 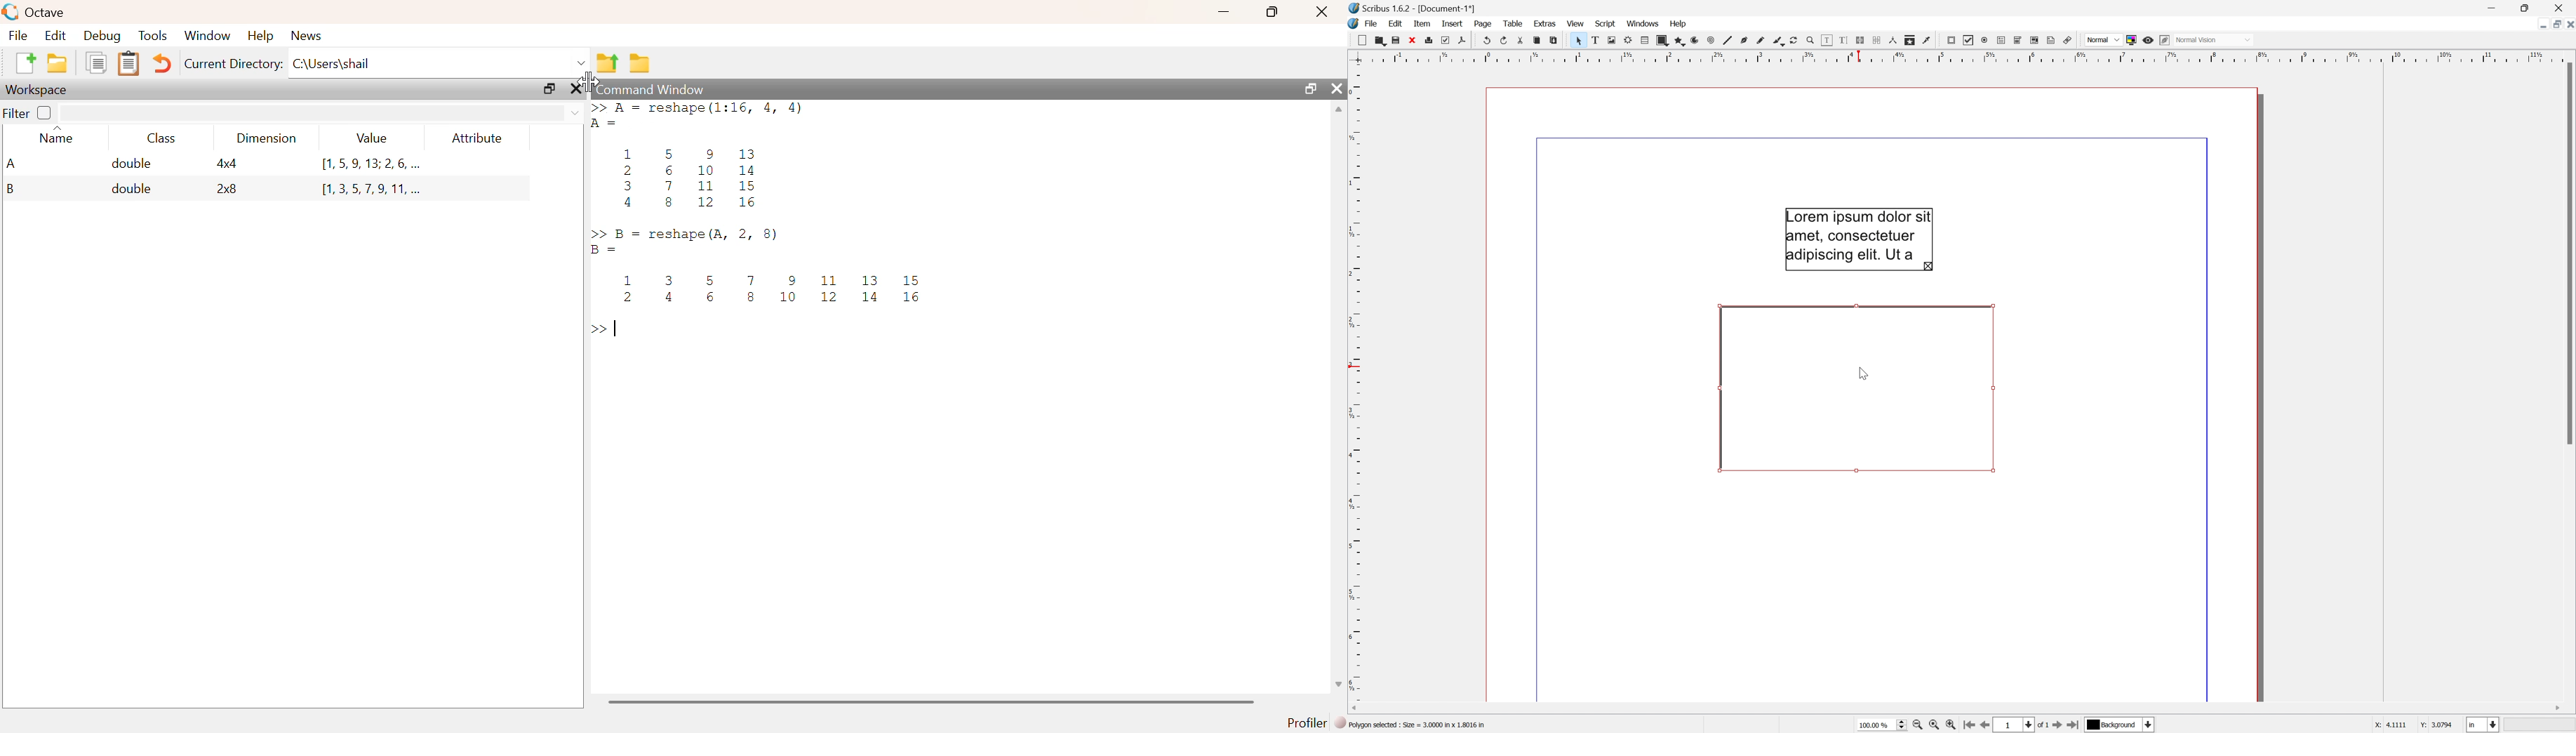 What do you see at coordinates (2553, 24) in the screenshot?
I see `Restore down` at bounding box center [2553, 24].